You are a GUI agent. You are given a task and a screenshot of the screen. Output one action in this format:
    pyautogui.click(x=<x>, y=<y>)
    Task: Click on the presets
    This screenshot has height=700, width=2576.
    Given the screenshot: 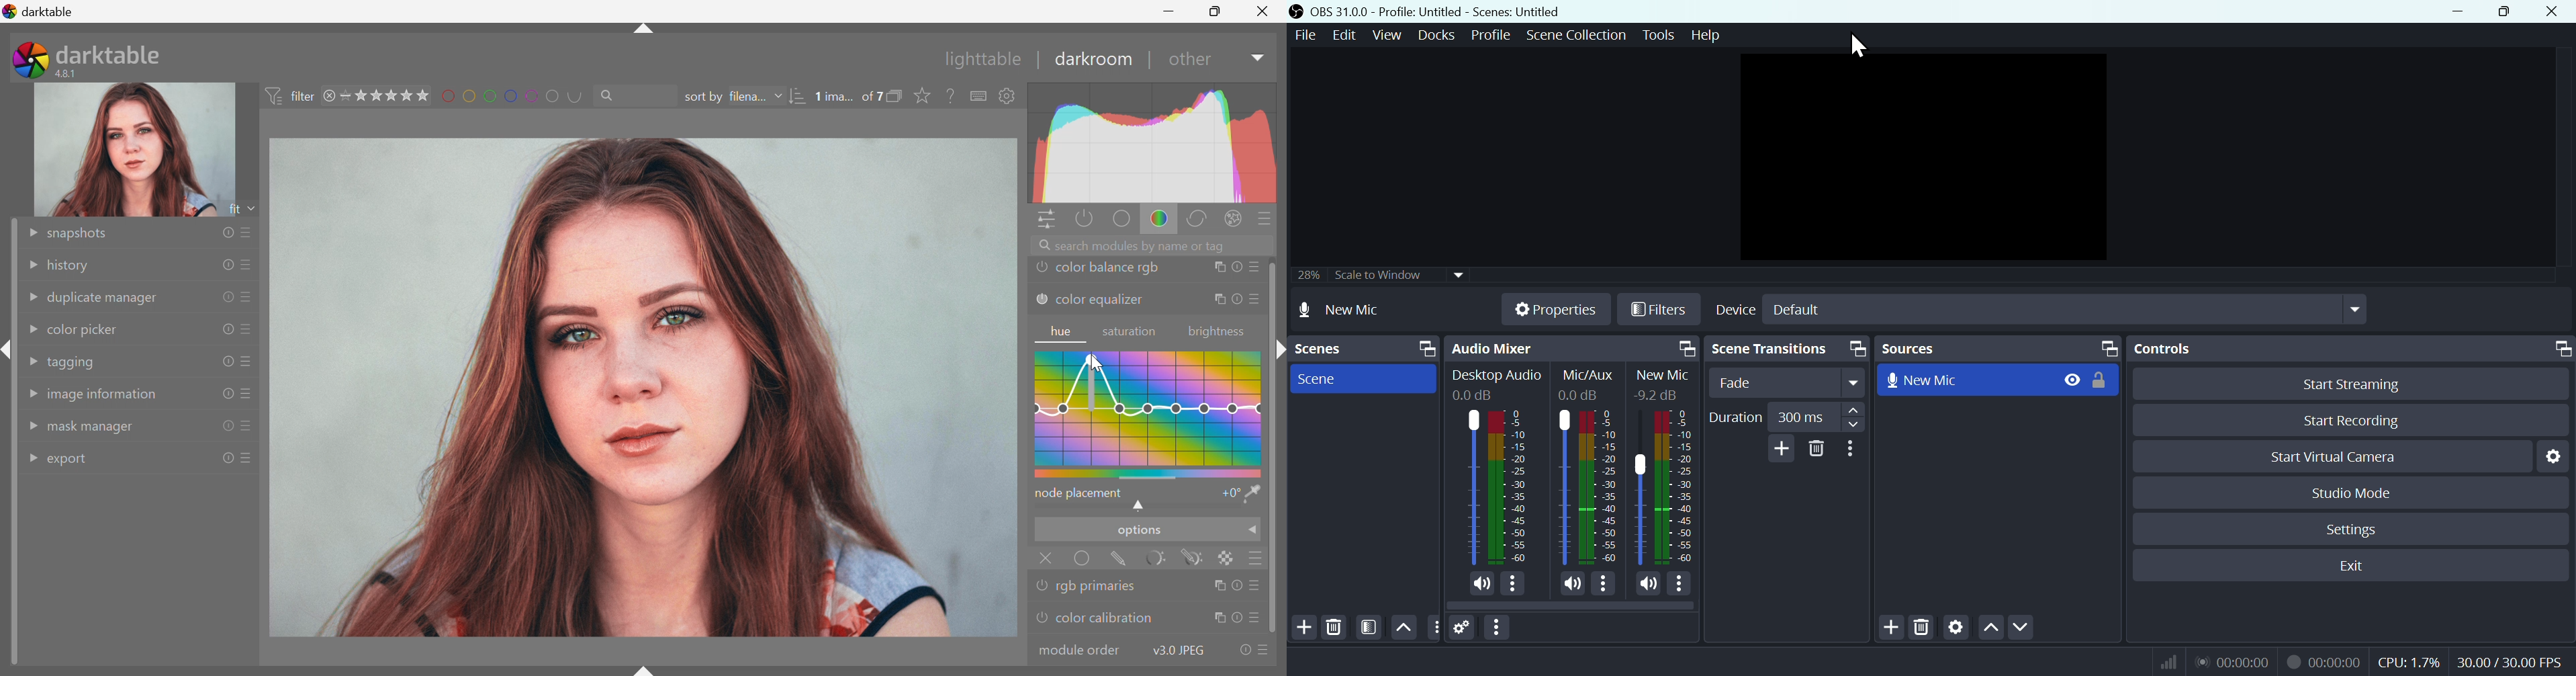 What is the action you would take?
    pyautogui.click(x=249, y=361)
    